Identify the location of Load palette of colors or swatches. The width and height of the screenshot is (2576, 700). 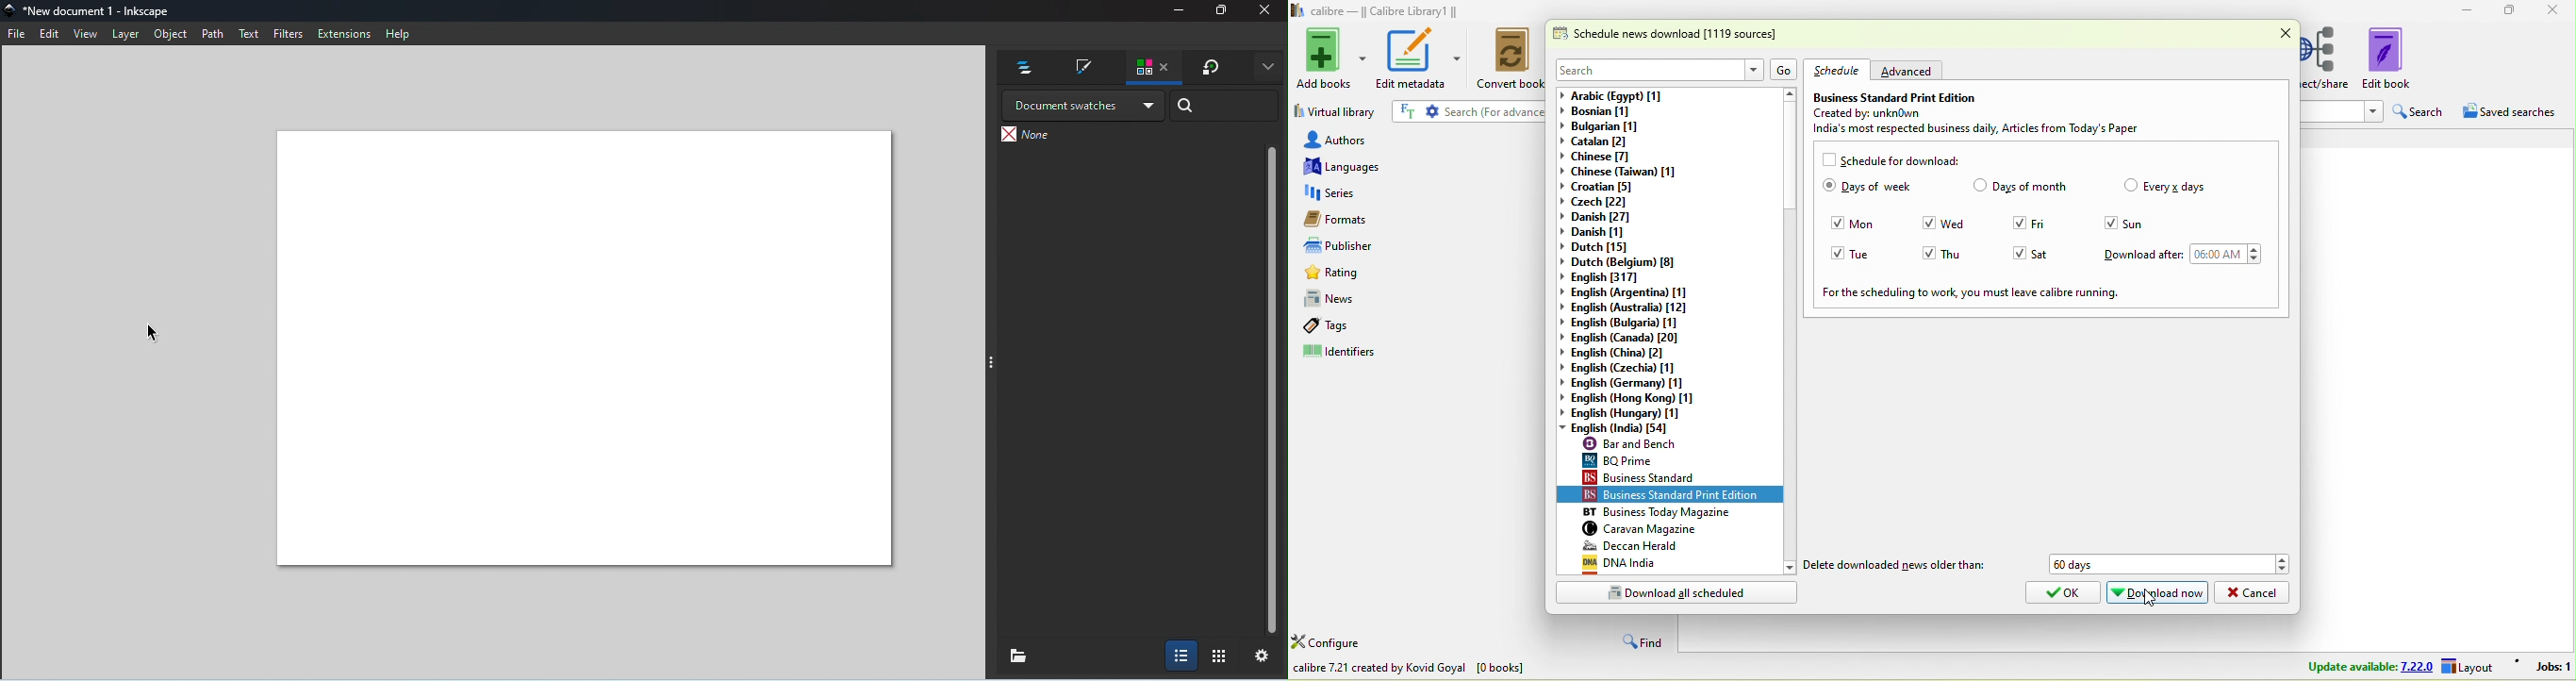
(1019, 659).